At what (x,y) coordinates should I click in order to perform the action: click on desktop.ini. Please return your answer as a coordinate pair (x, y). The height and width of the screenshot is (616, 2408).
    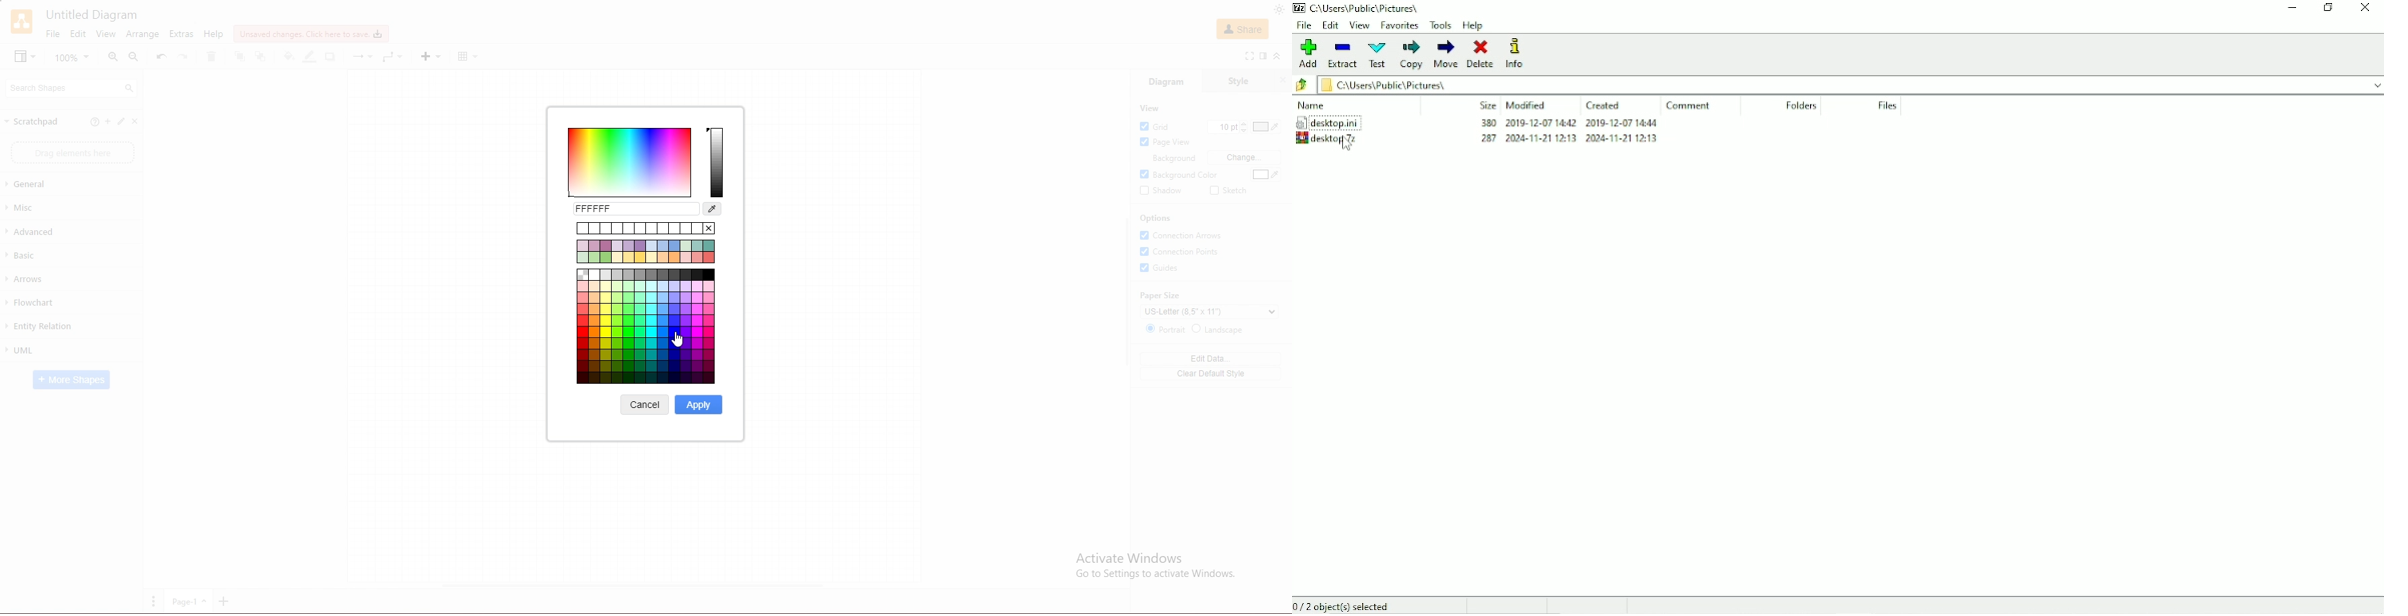
    Looking at the image, I should click on (1342, 122).